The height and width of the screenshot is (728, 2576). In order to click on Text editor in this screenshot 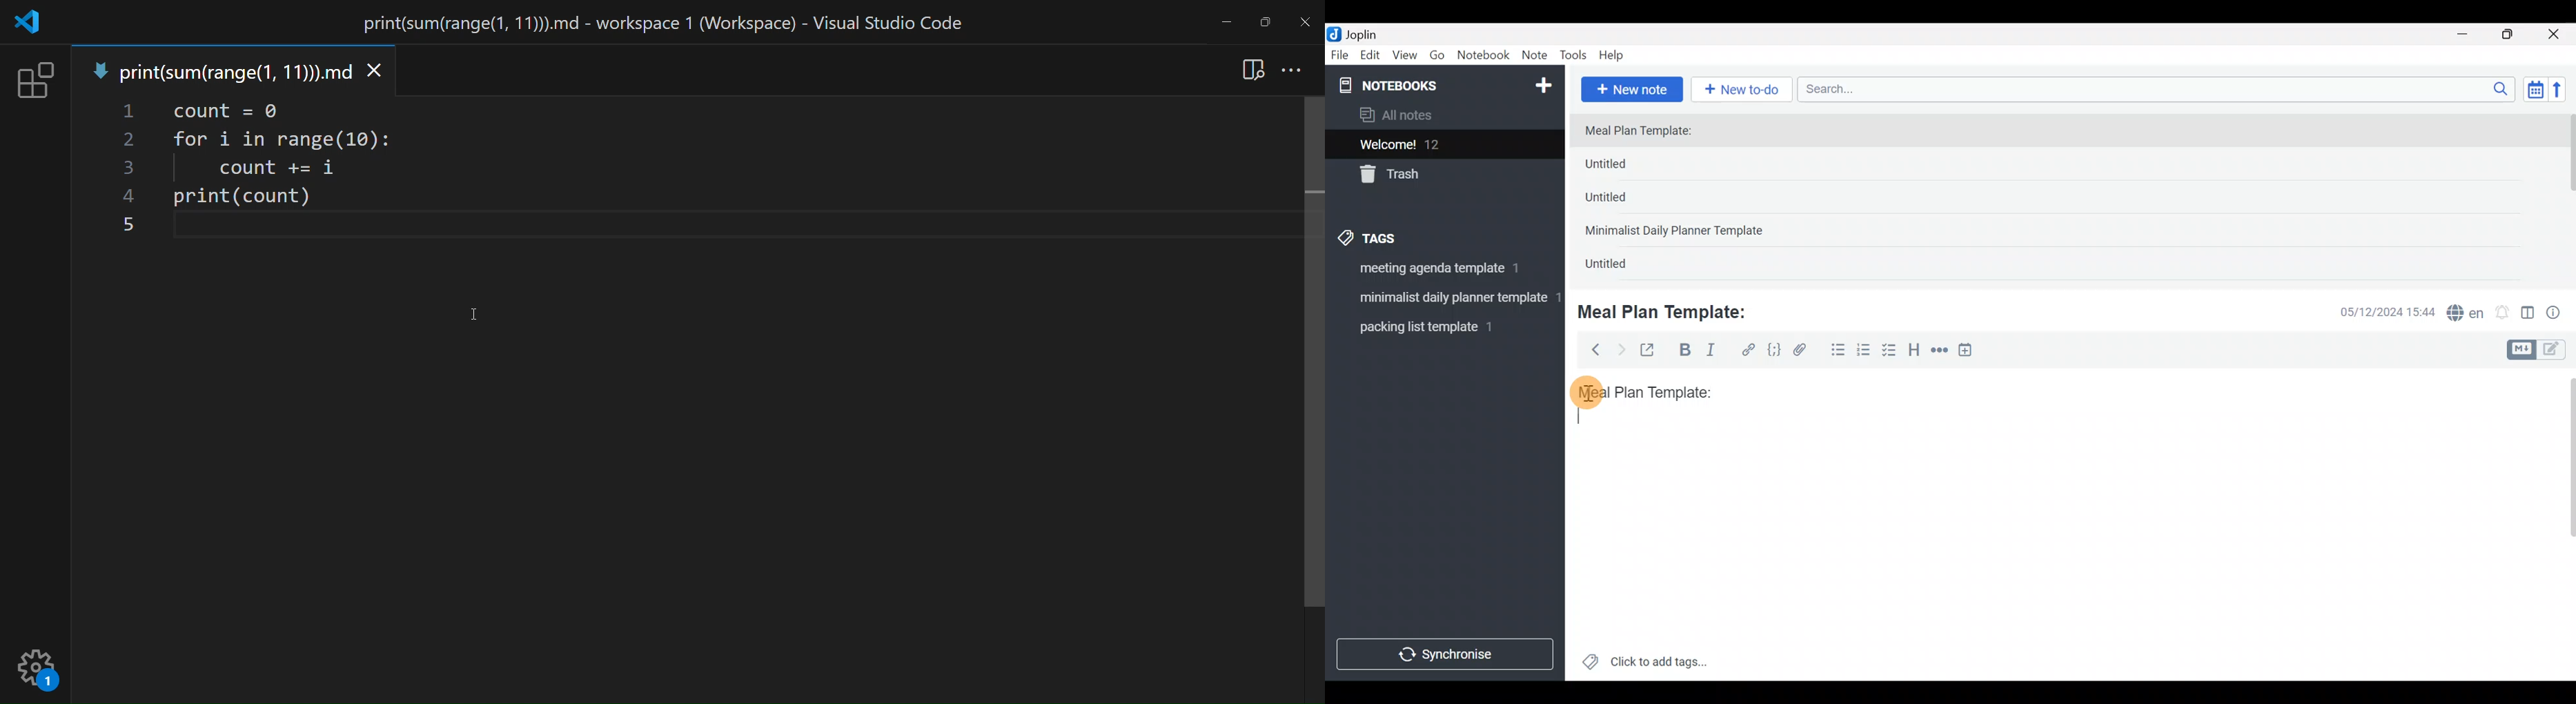, I will do `click(2052, 550)`.